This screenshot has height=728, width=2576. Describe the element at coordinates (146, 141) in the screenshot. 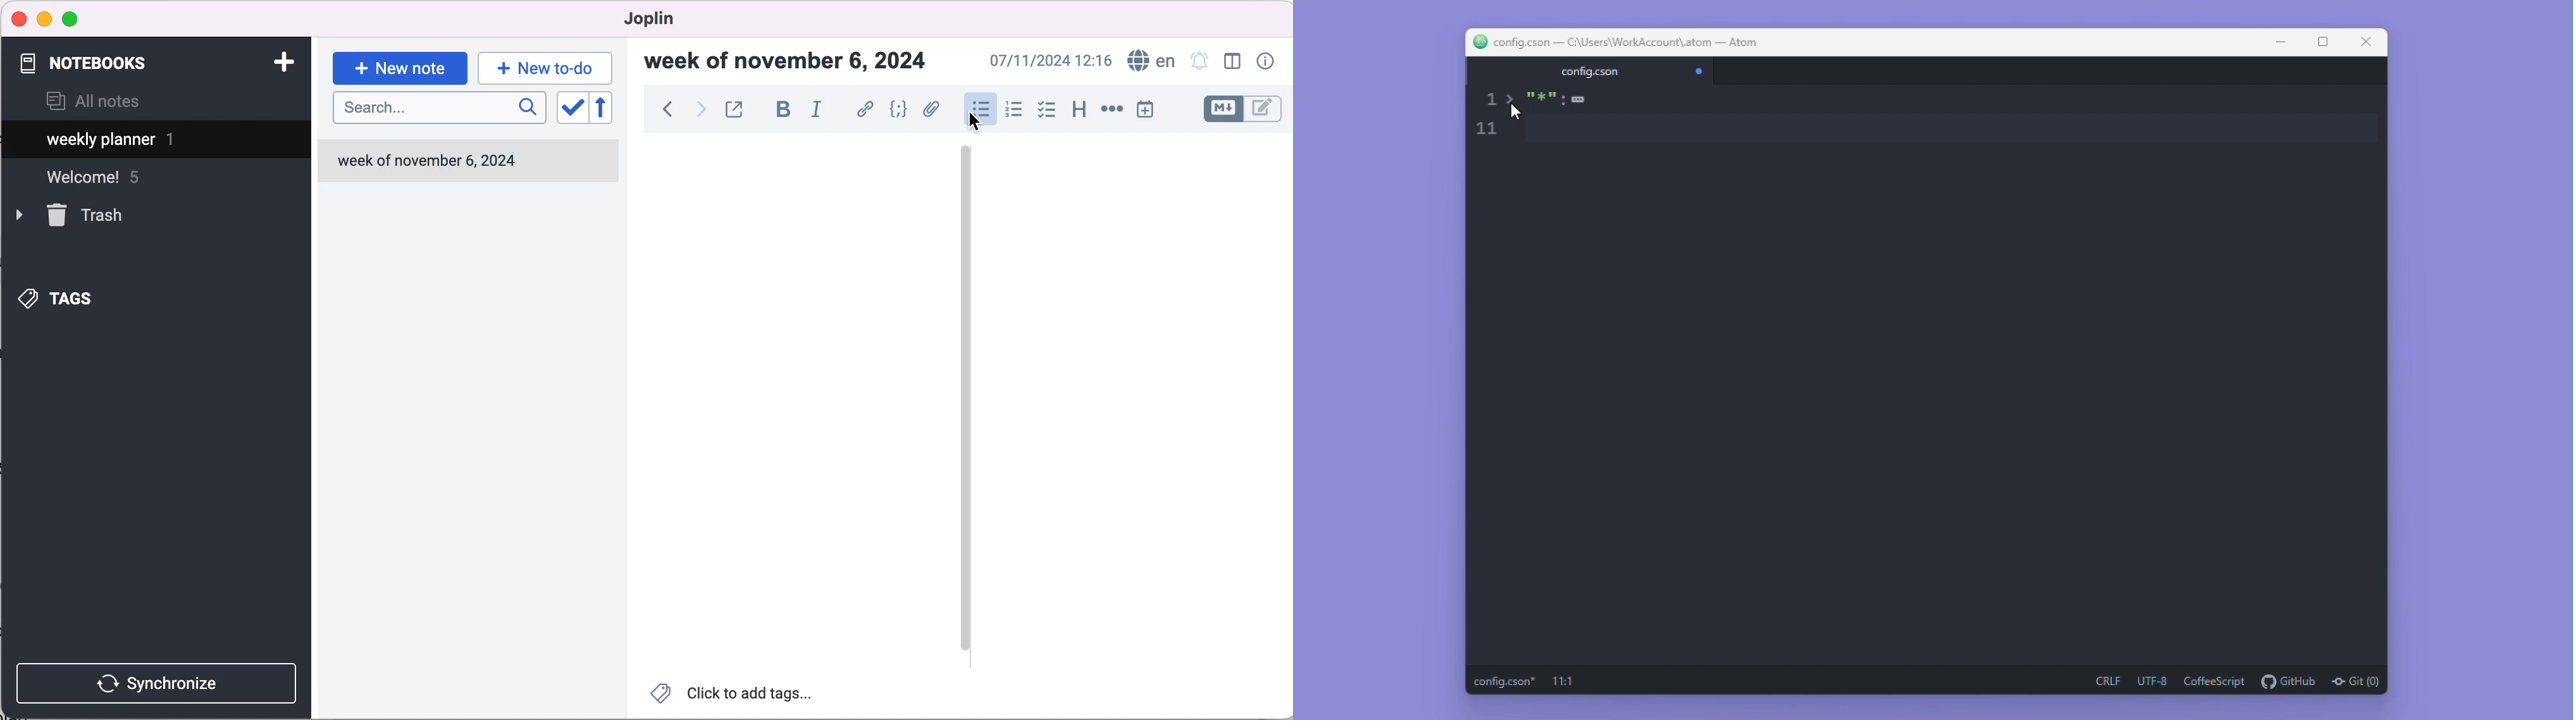

I see `weekly planner 1` at that location.